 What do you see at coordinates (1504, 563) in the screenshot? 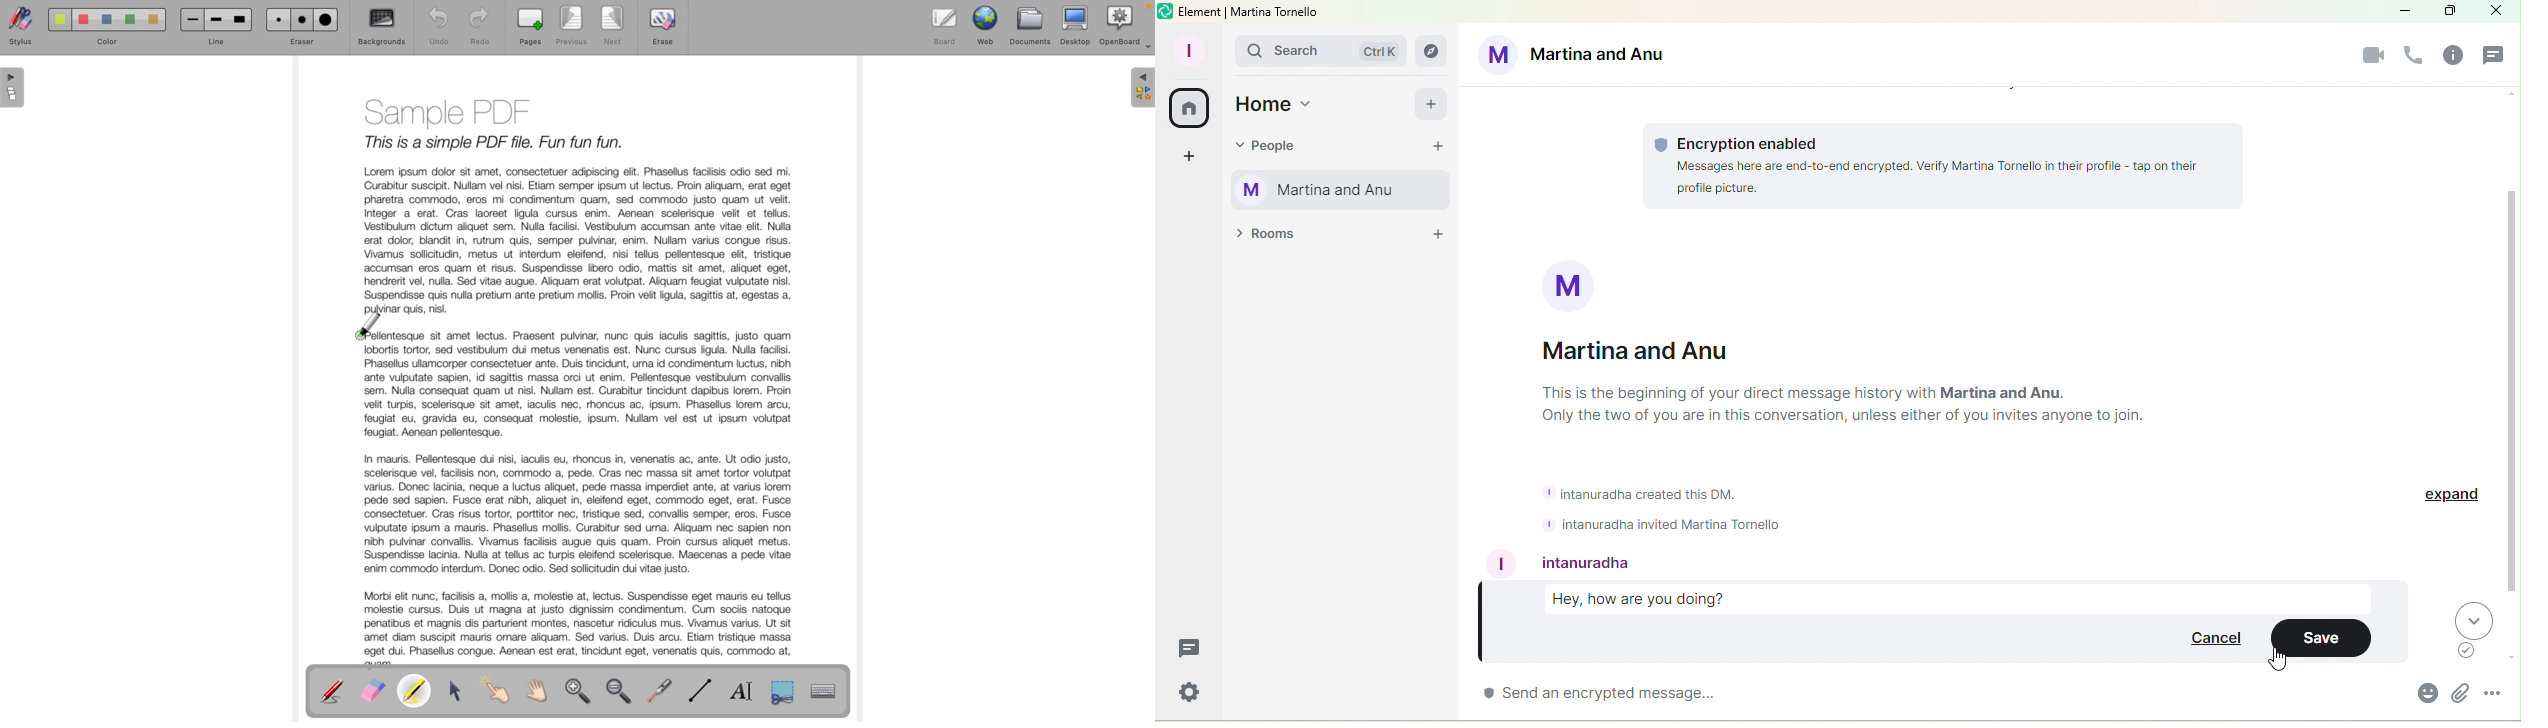
I see `profile` at bounding box center [1504, 563].